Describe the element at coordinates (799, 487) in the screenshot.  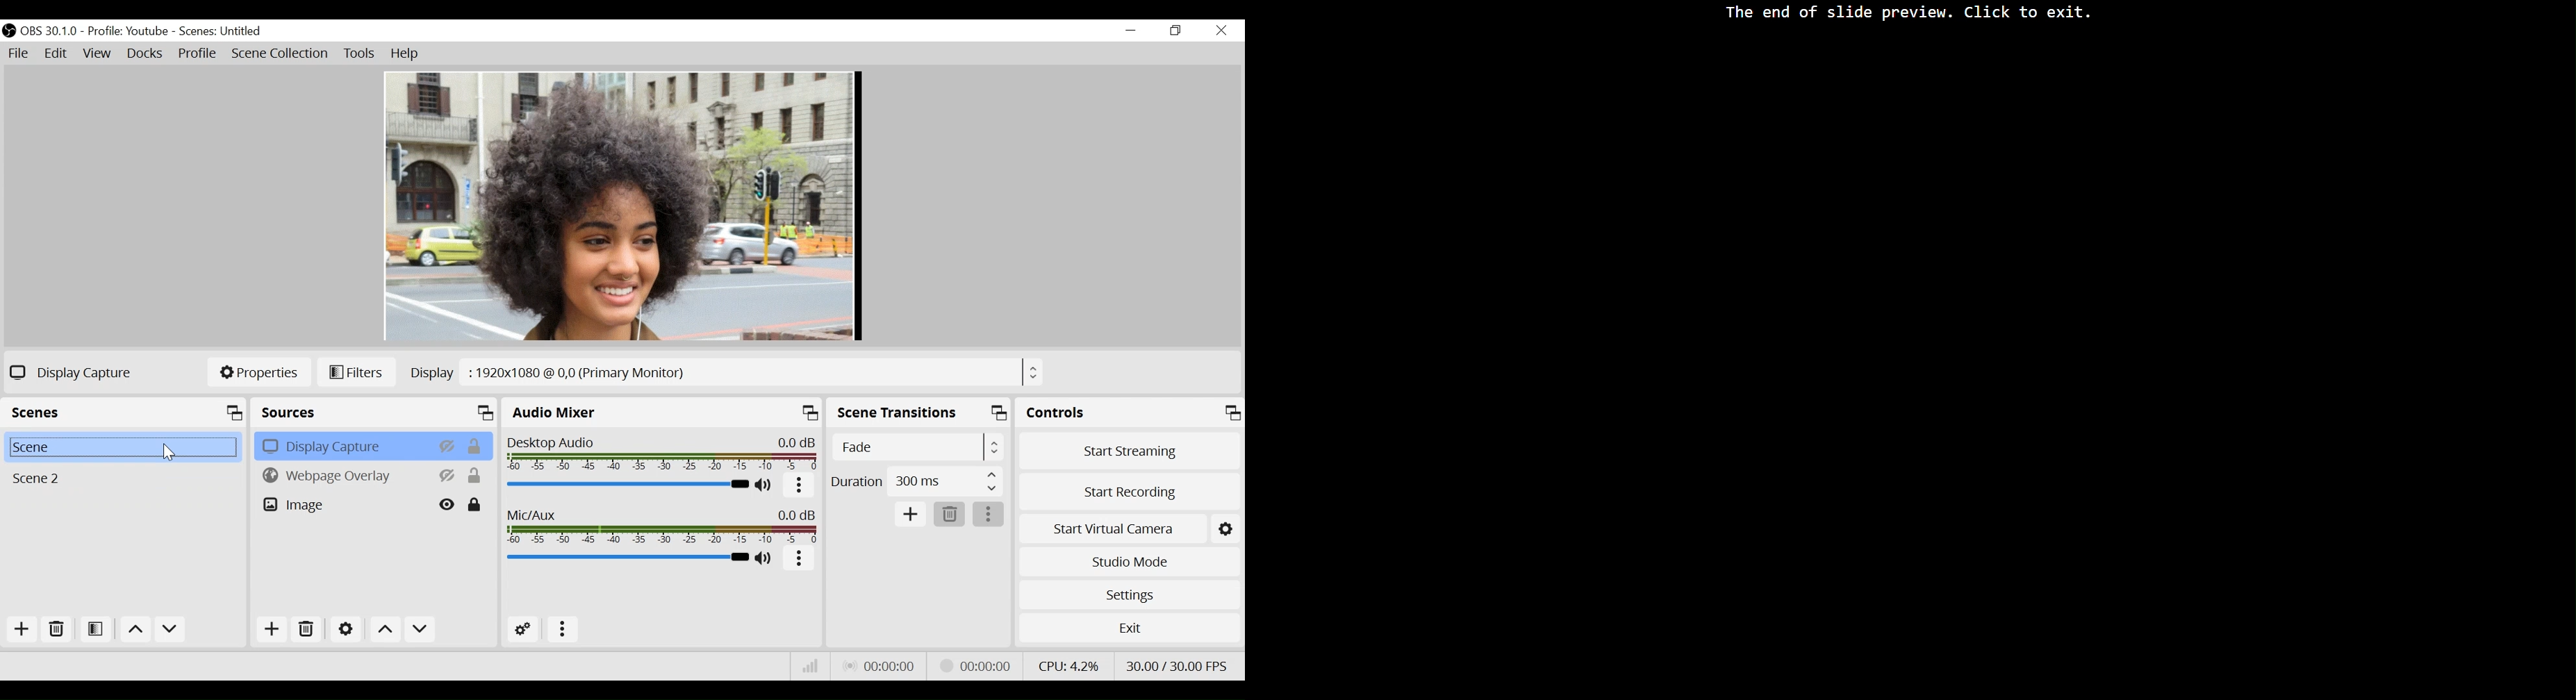
I see `More Options` at that location.